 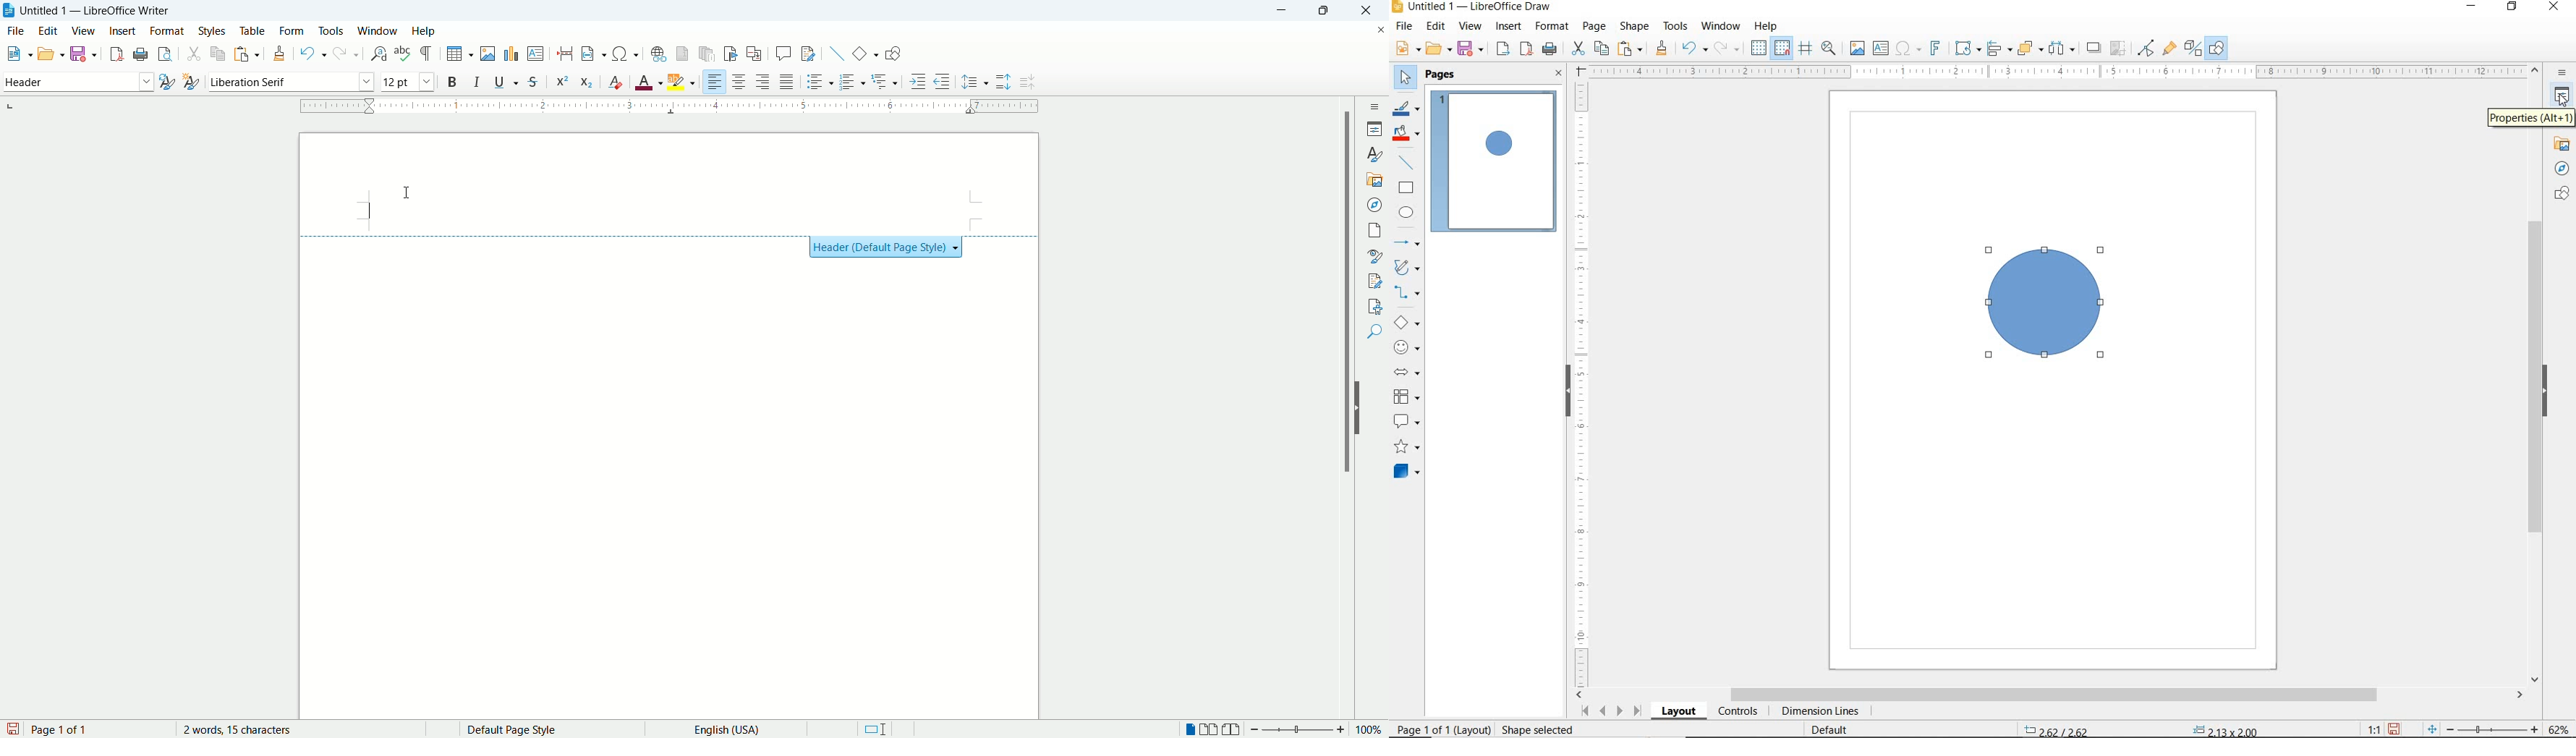 I want to click on SHAPE, so click(x=1635, y=27).